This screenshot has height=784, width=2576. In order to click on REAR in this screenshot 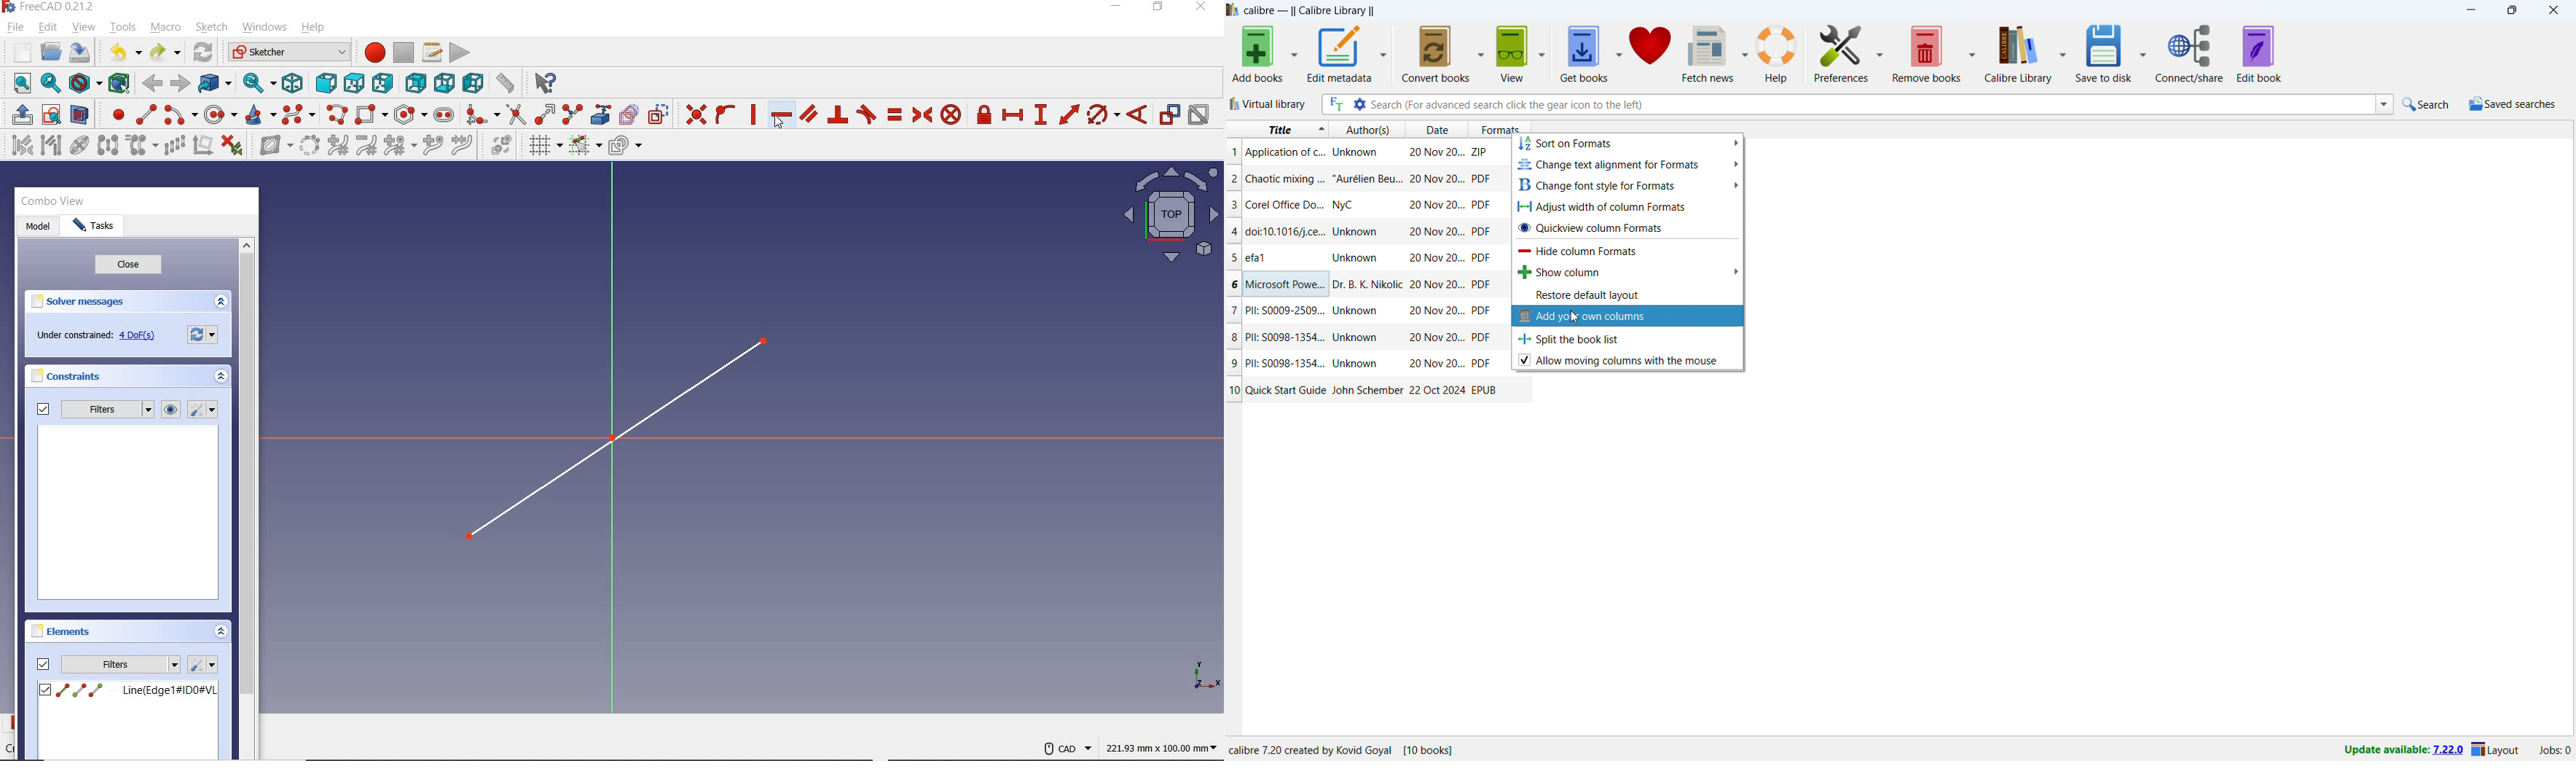, I will do `click(414, 85)`.